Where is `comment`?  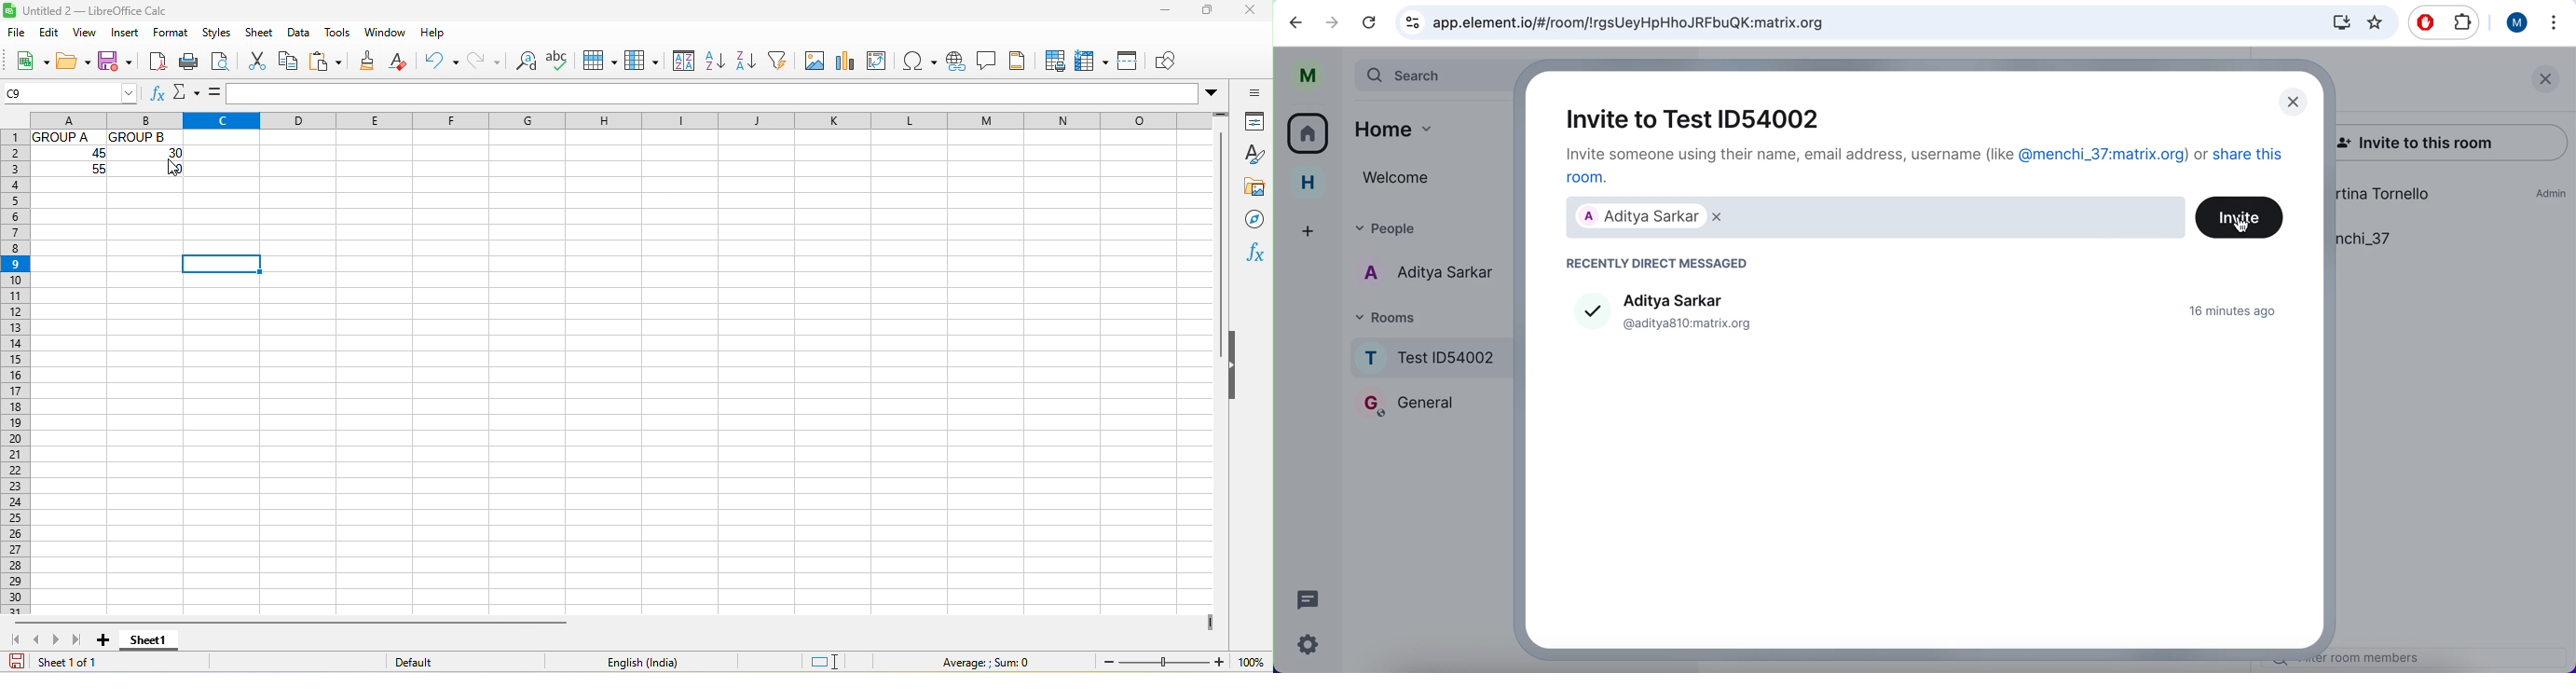
comment is located at coordinates (991, 60).